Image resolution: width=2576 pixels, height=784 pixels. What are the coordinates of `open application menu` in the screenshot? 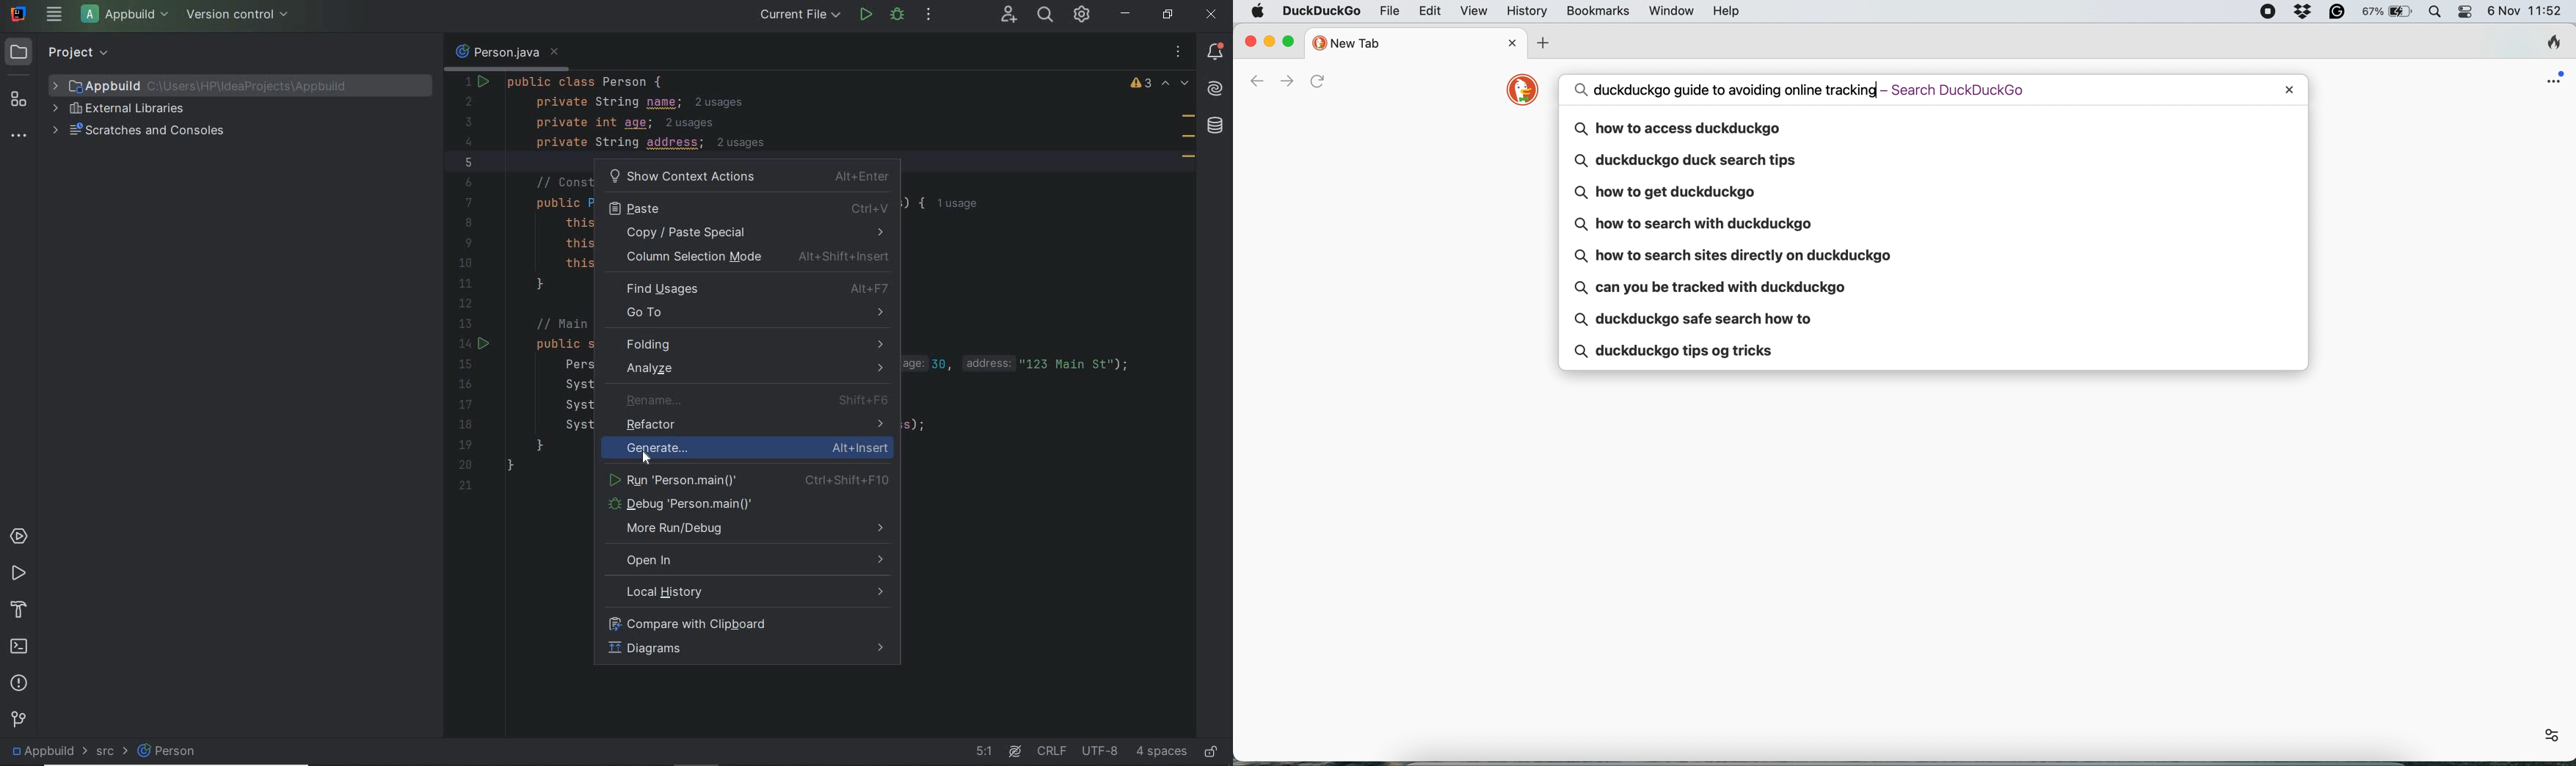 It's located at (2553, 80).